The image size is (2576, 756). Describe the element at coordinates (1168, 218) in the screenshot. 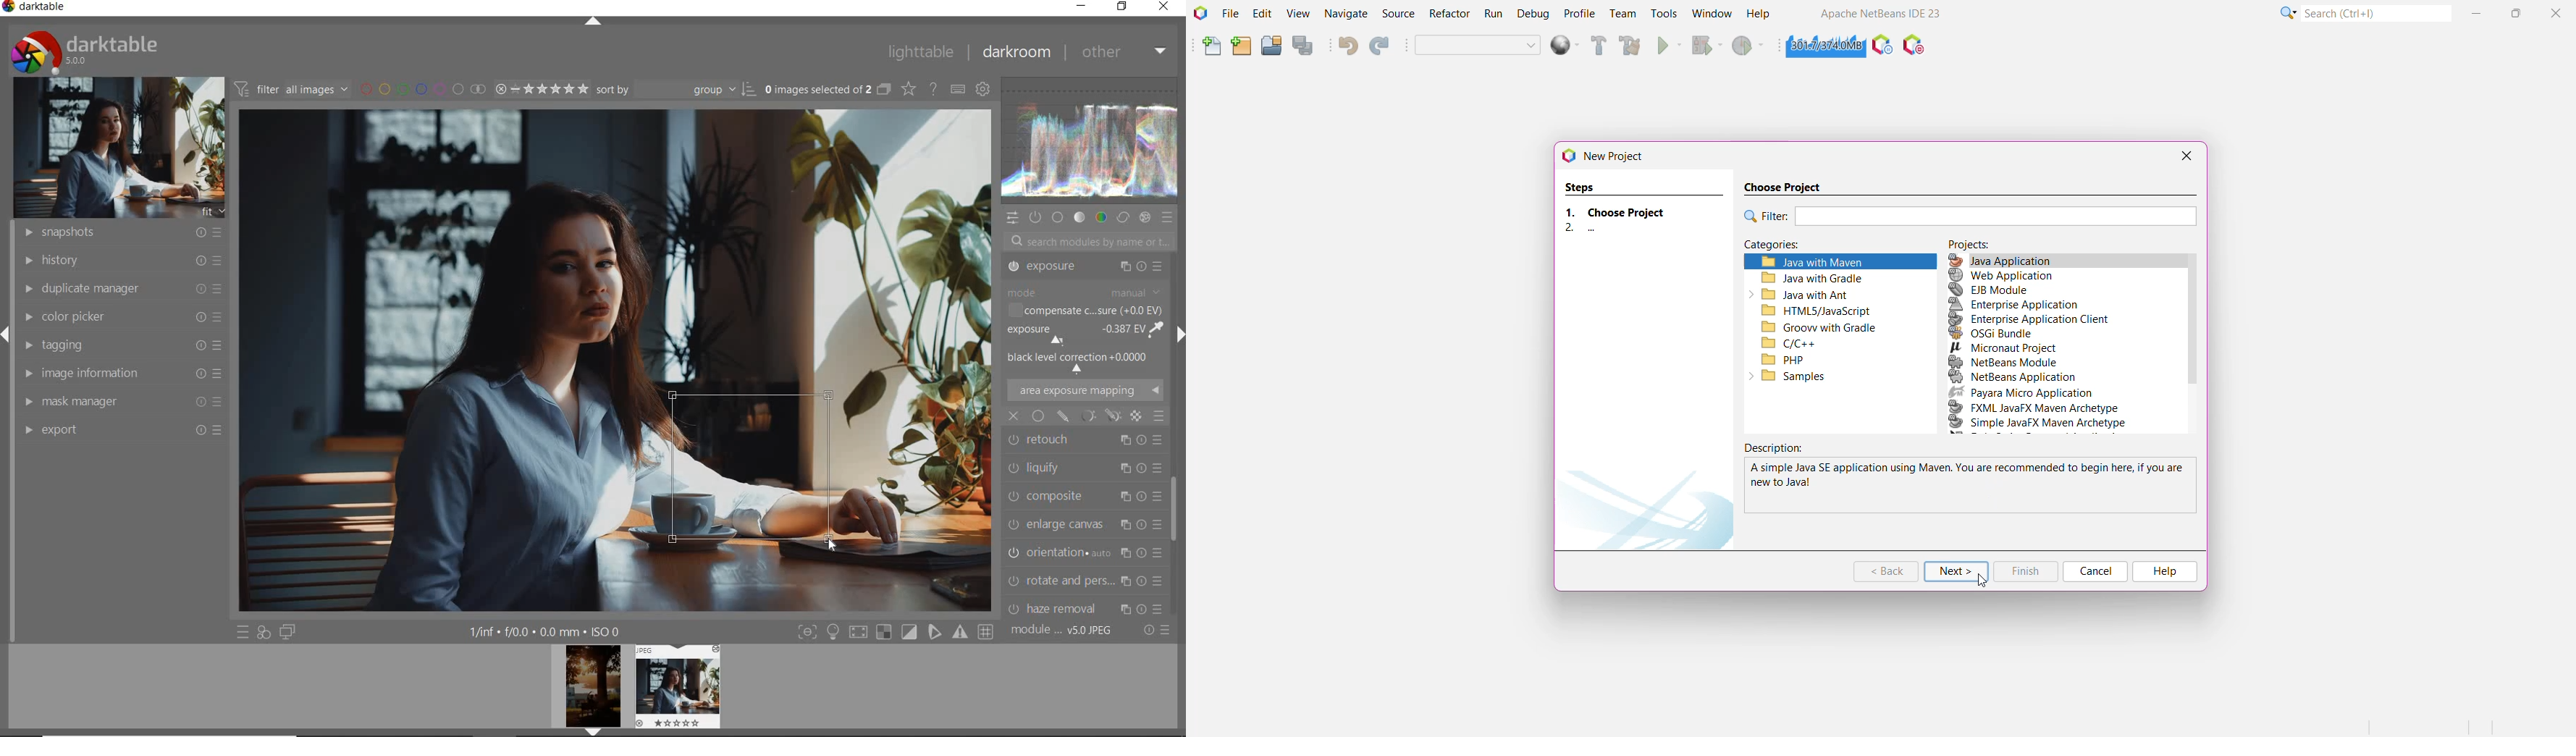

I see `PRESET` at that location.